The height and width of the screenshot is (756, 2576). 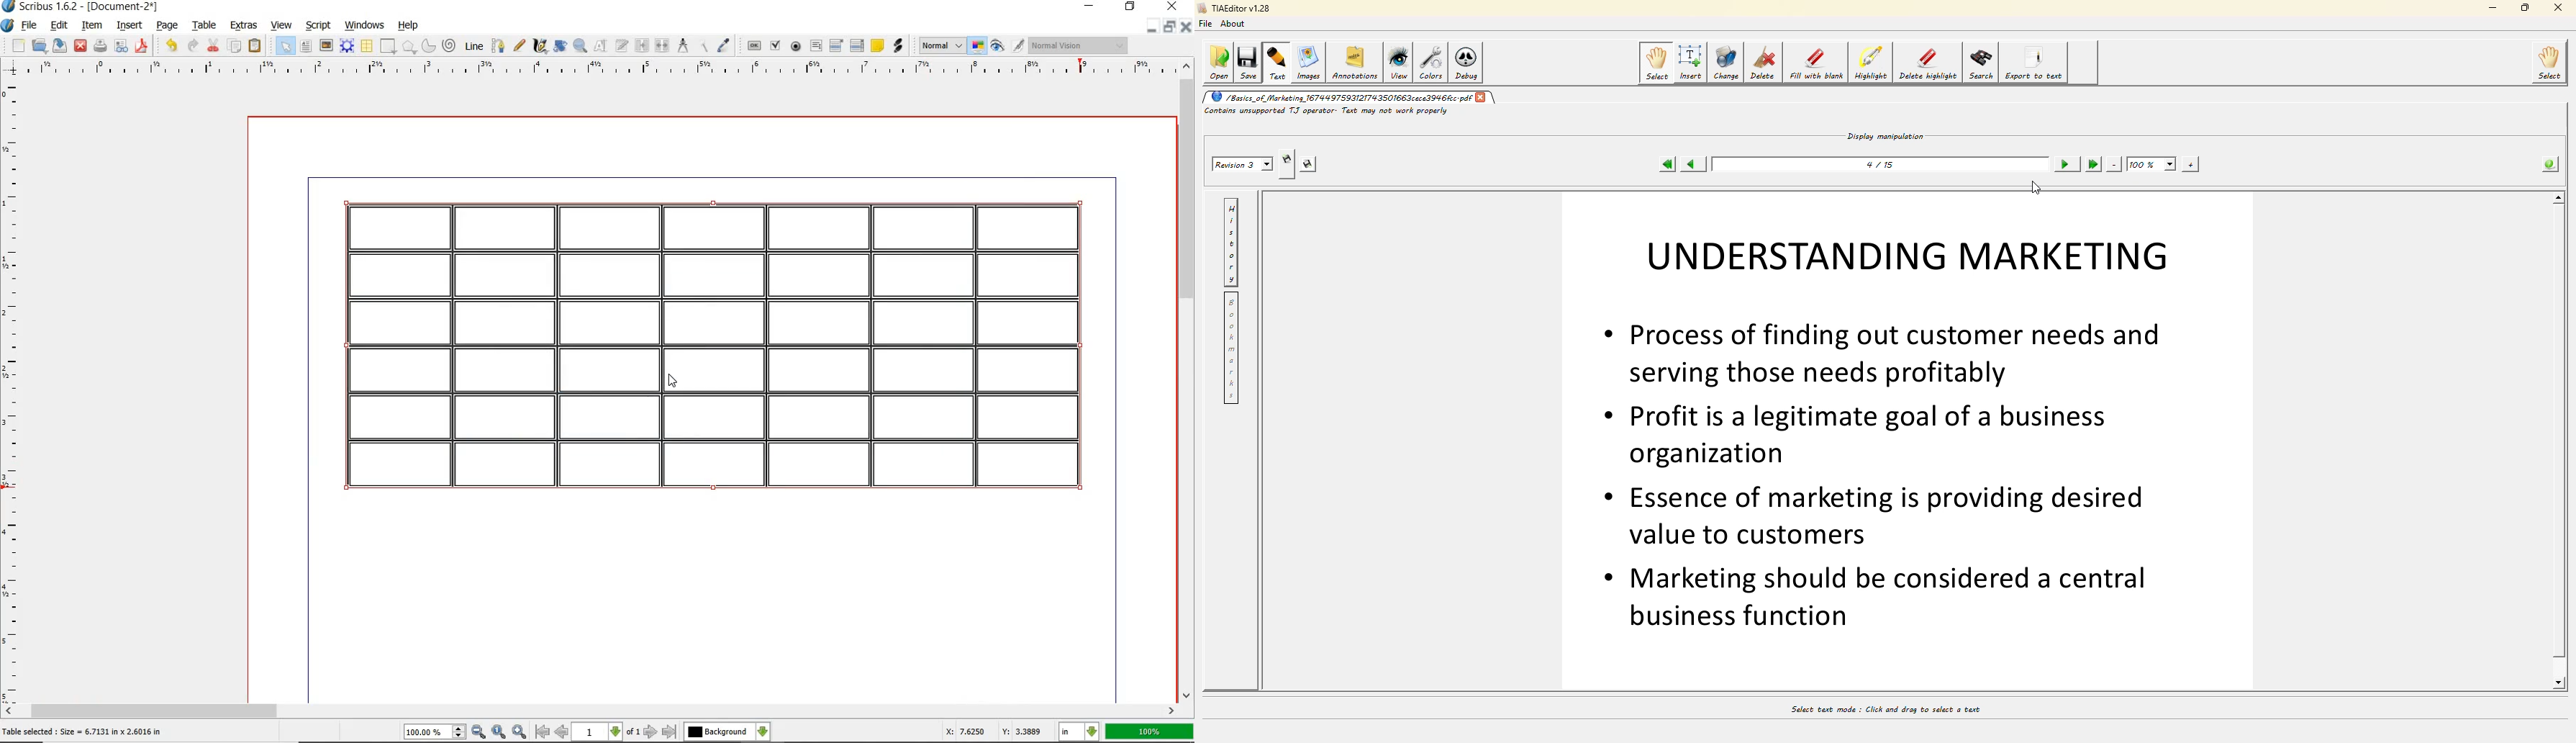 What do you see at coordinates (243, 26) in the screenshot?
I see `extras` at bounding box center [243, 26].